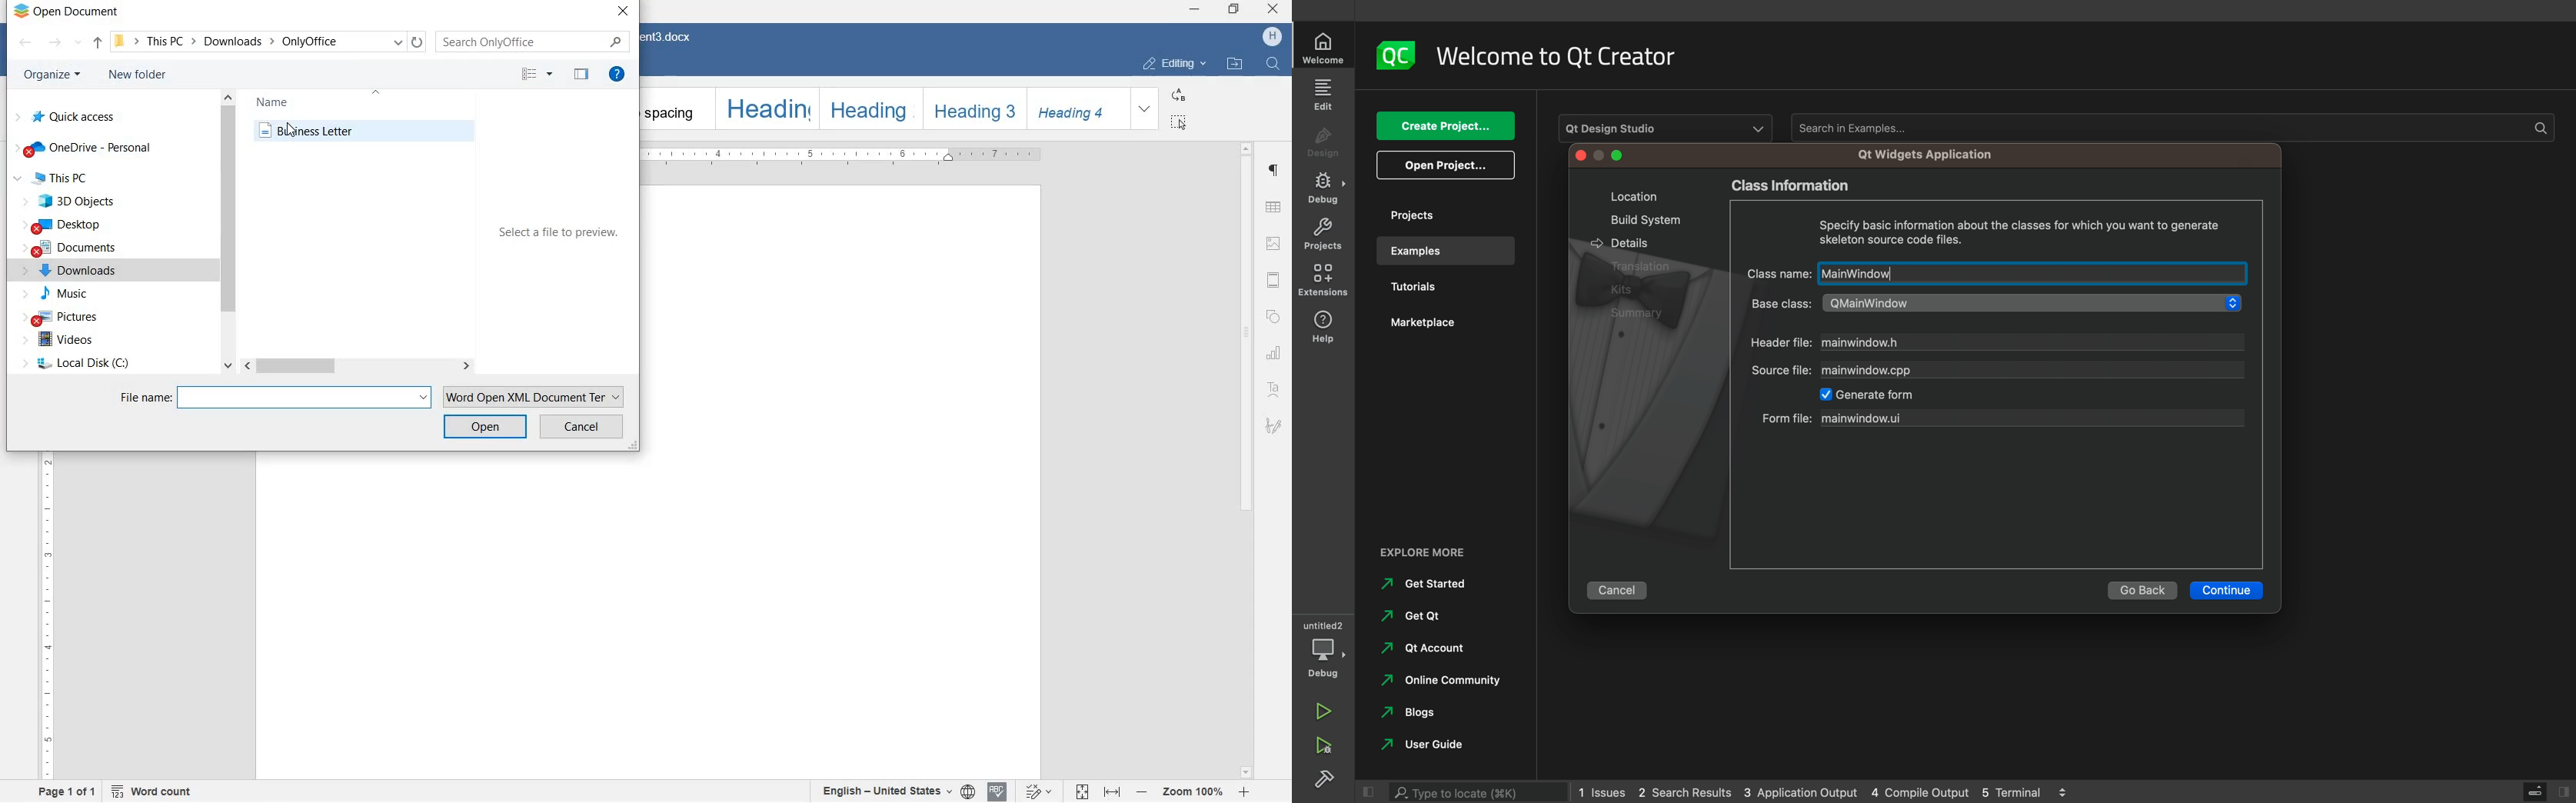 This screenshot has width=2576, height=812. I want to click on table settings, so click(1273, 207).